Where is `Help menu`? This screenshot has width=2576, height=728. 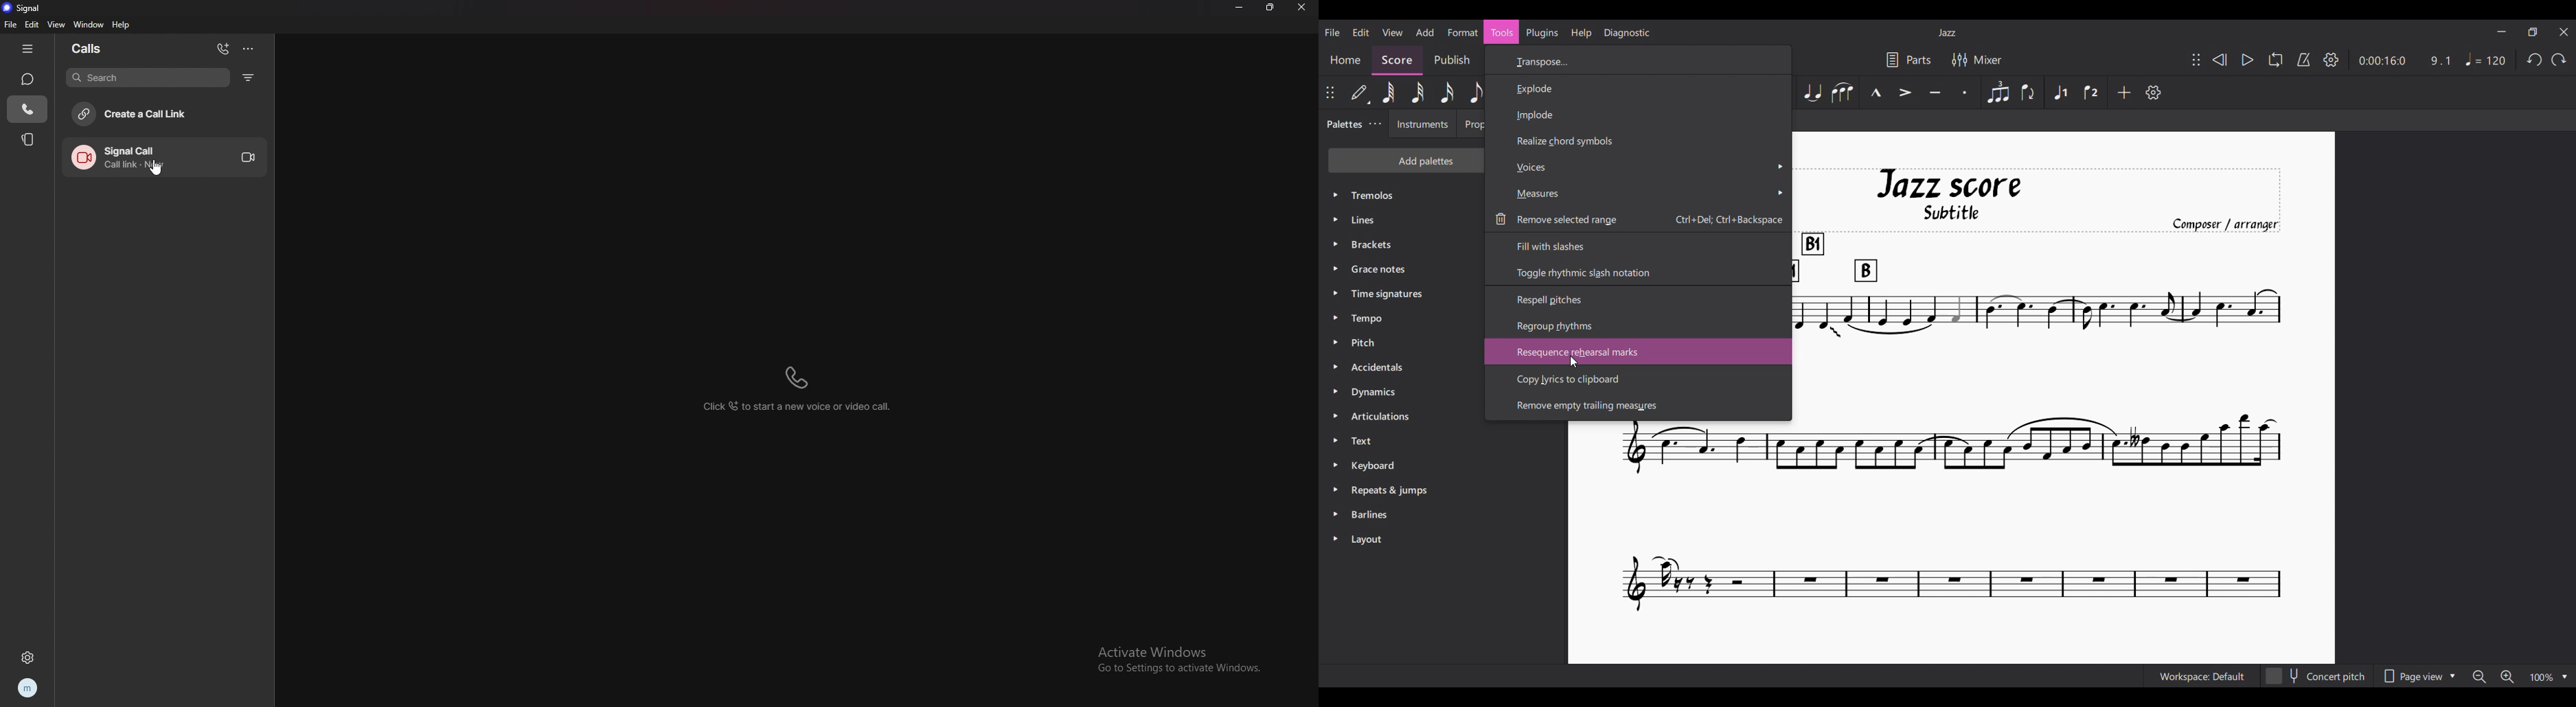 Help menu is located at coordinates (1581, 33).